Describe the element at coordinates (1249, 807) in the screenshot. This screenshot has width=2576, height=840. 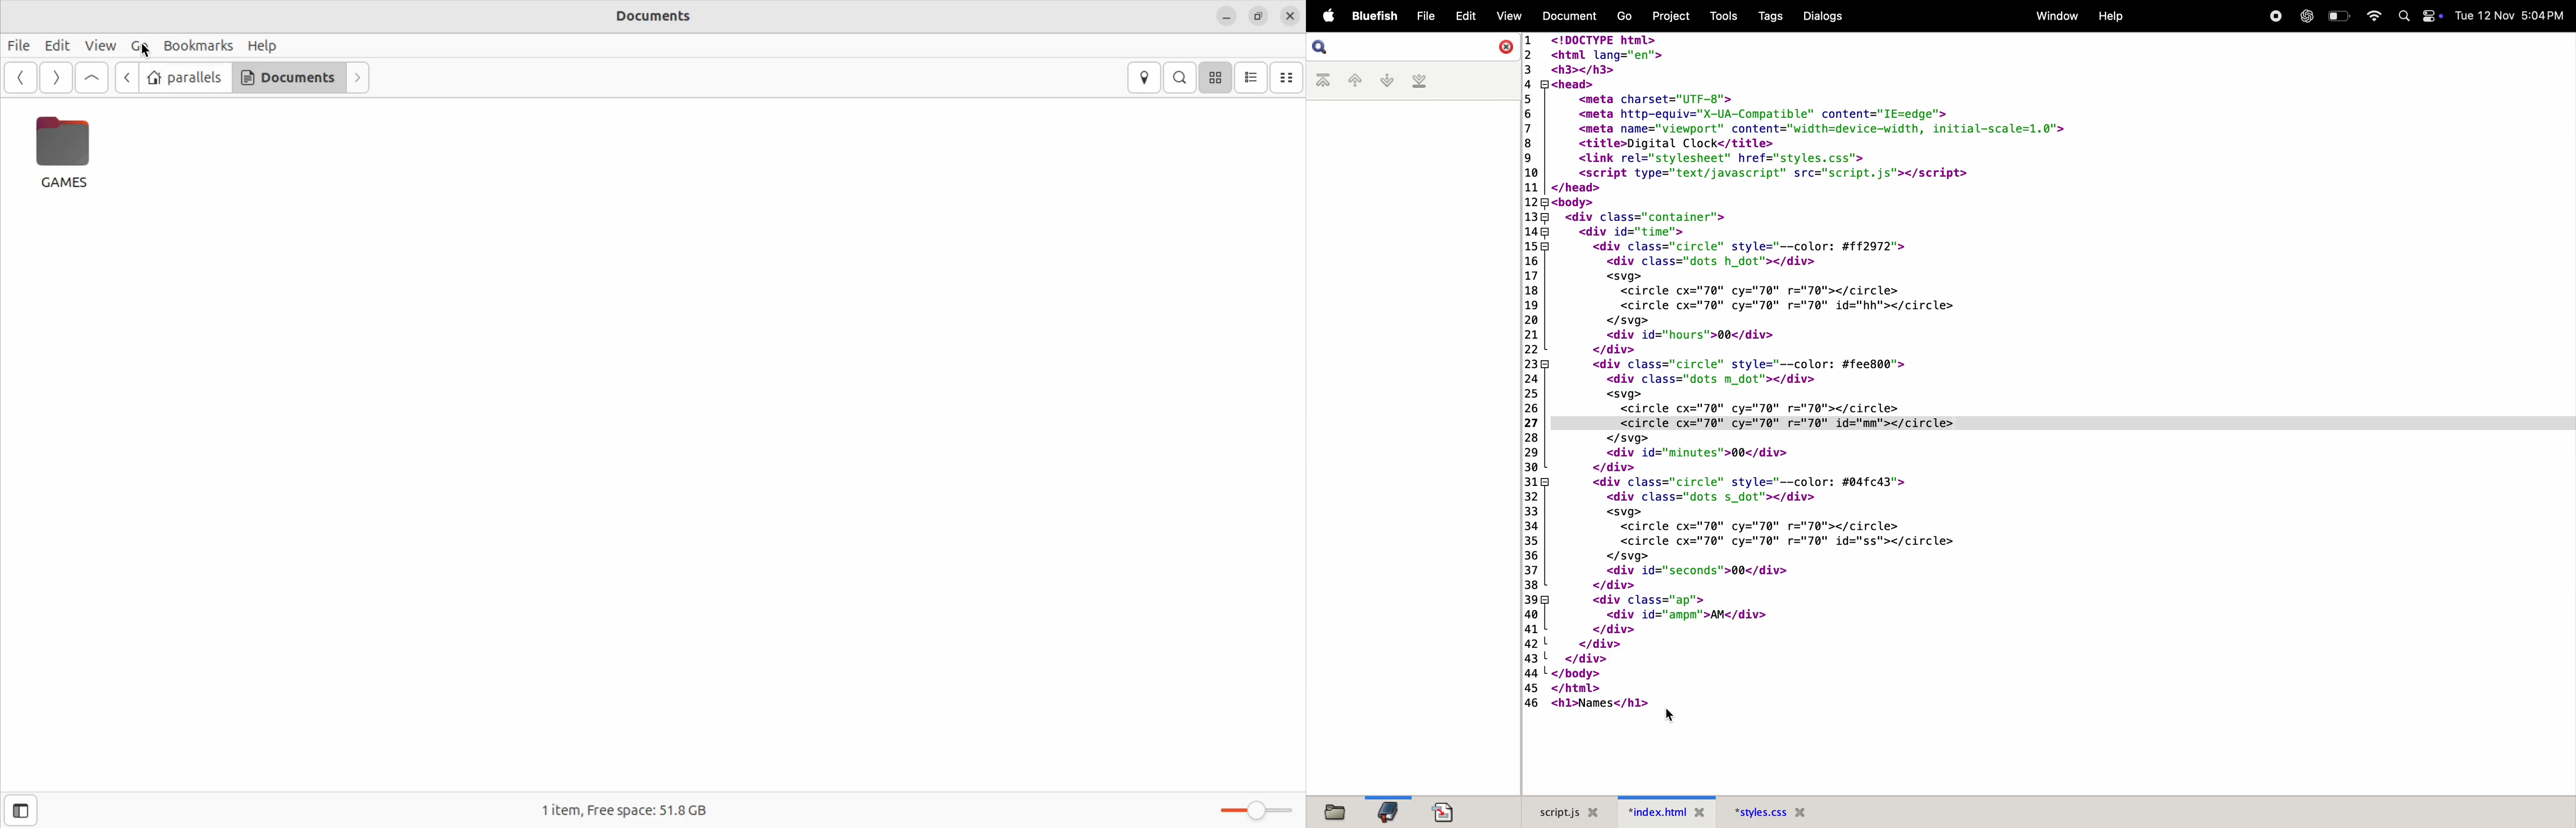
I see `toggle zoom` at that location.